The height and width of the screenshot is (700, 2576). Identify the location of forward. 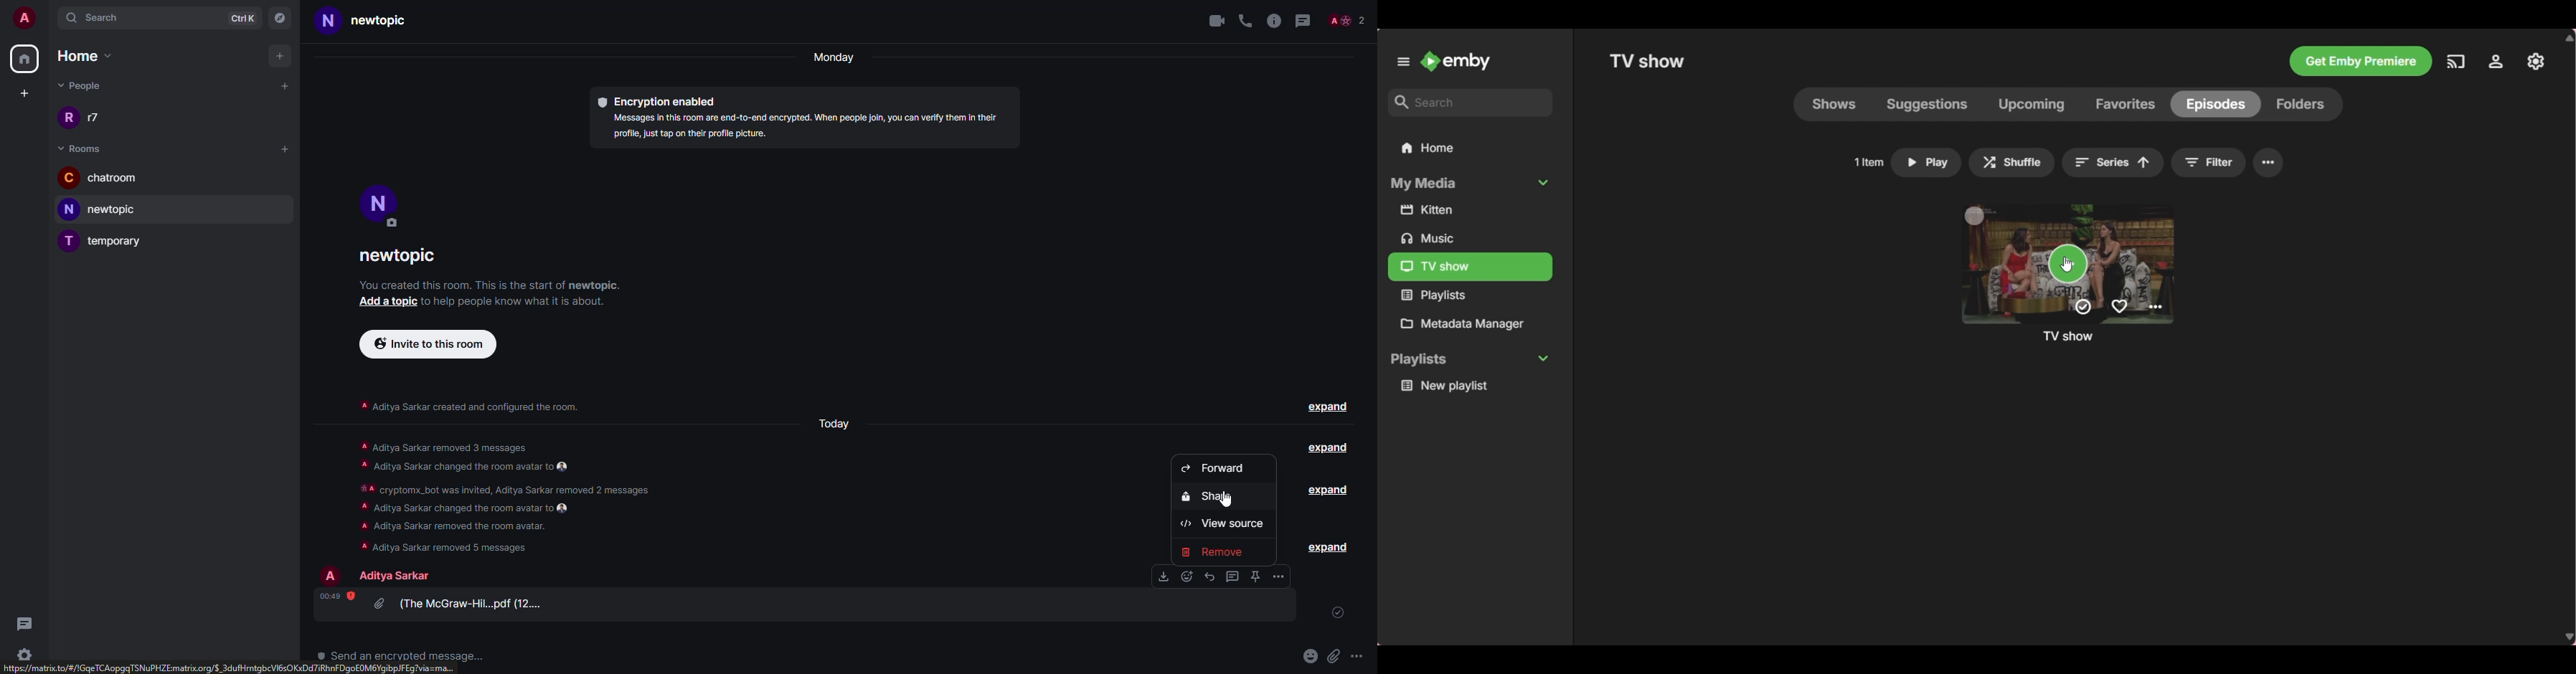
(1213, 467).